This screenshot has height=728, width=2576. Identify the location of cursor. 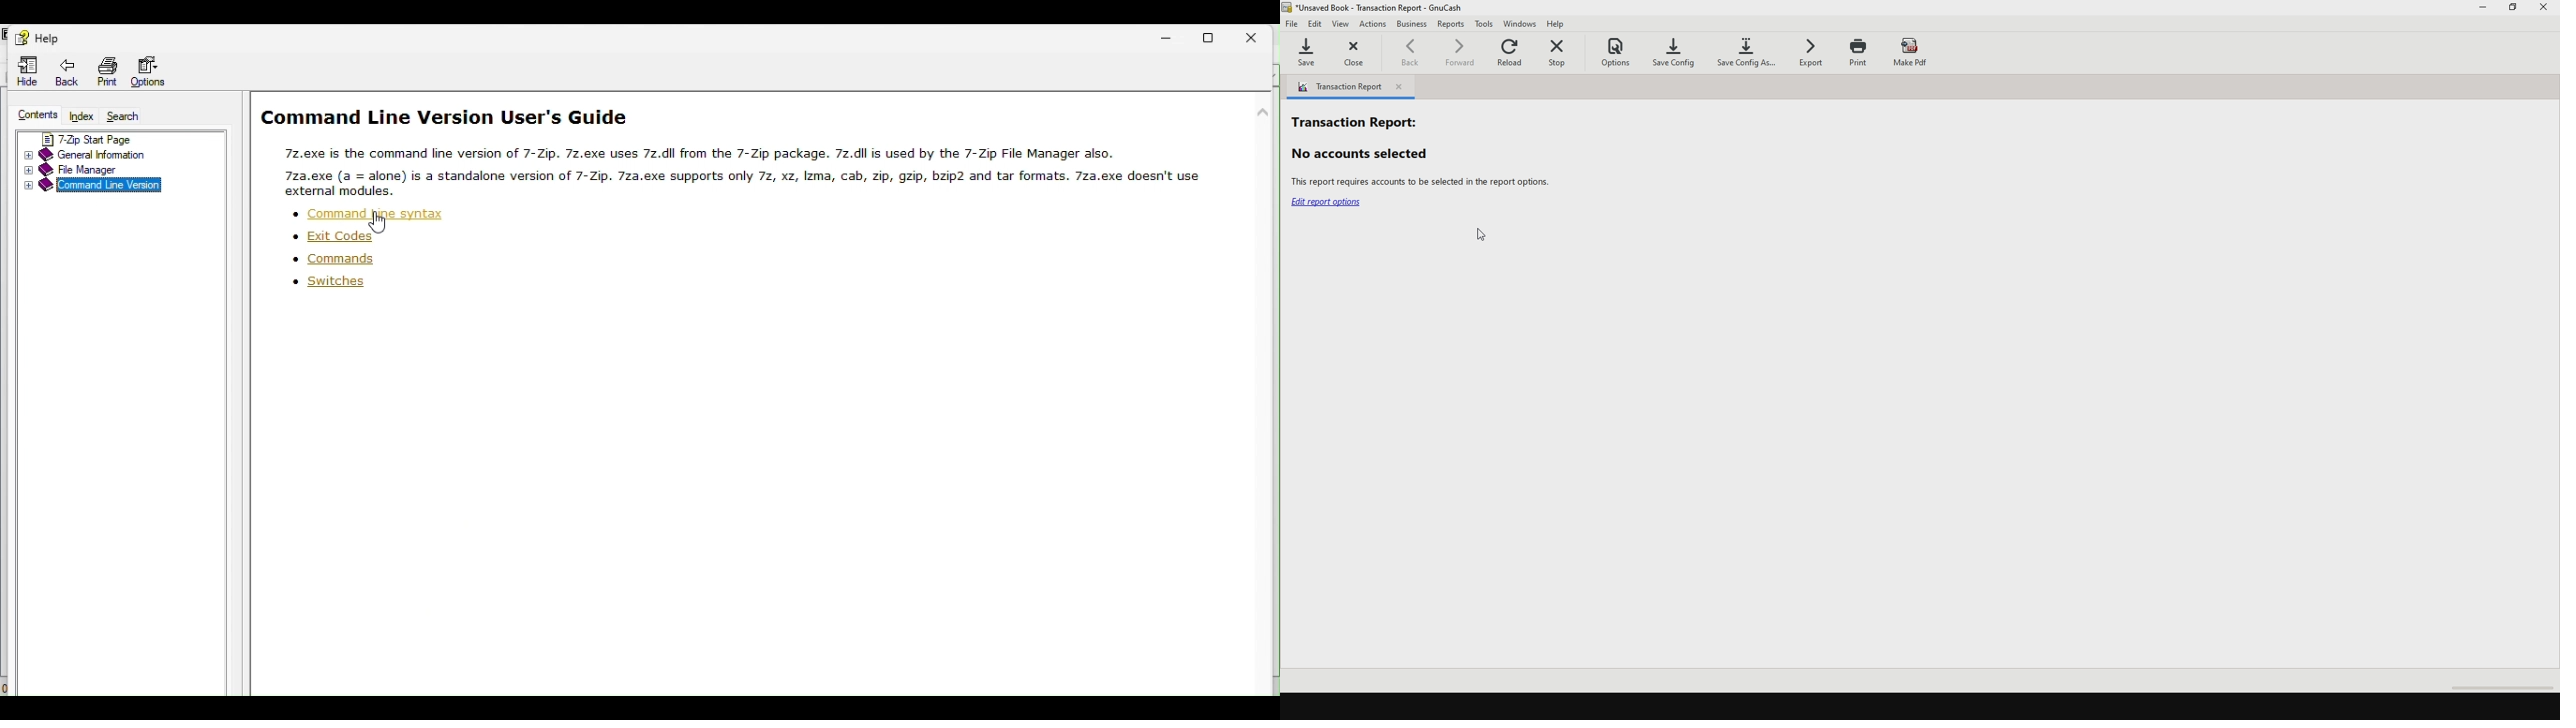
(1481, 237).